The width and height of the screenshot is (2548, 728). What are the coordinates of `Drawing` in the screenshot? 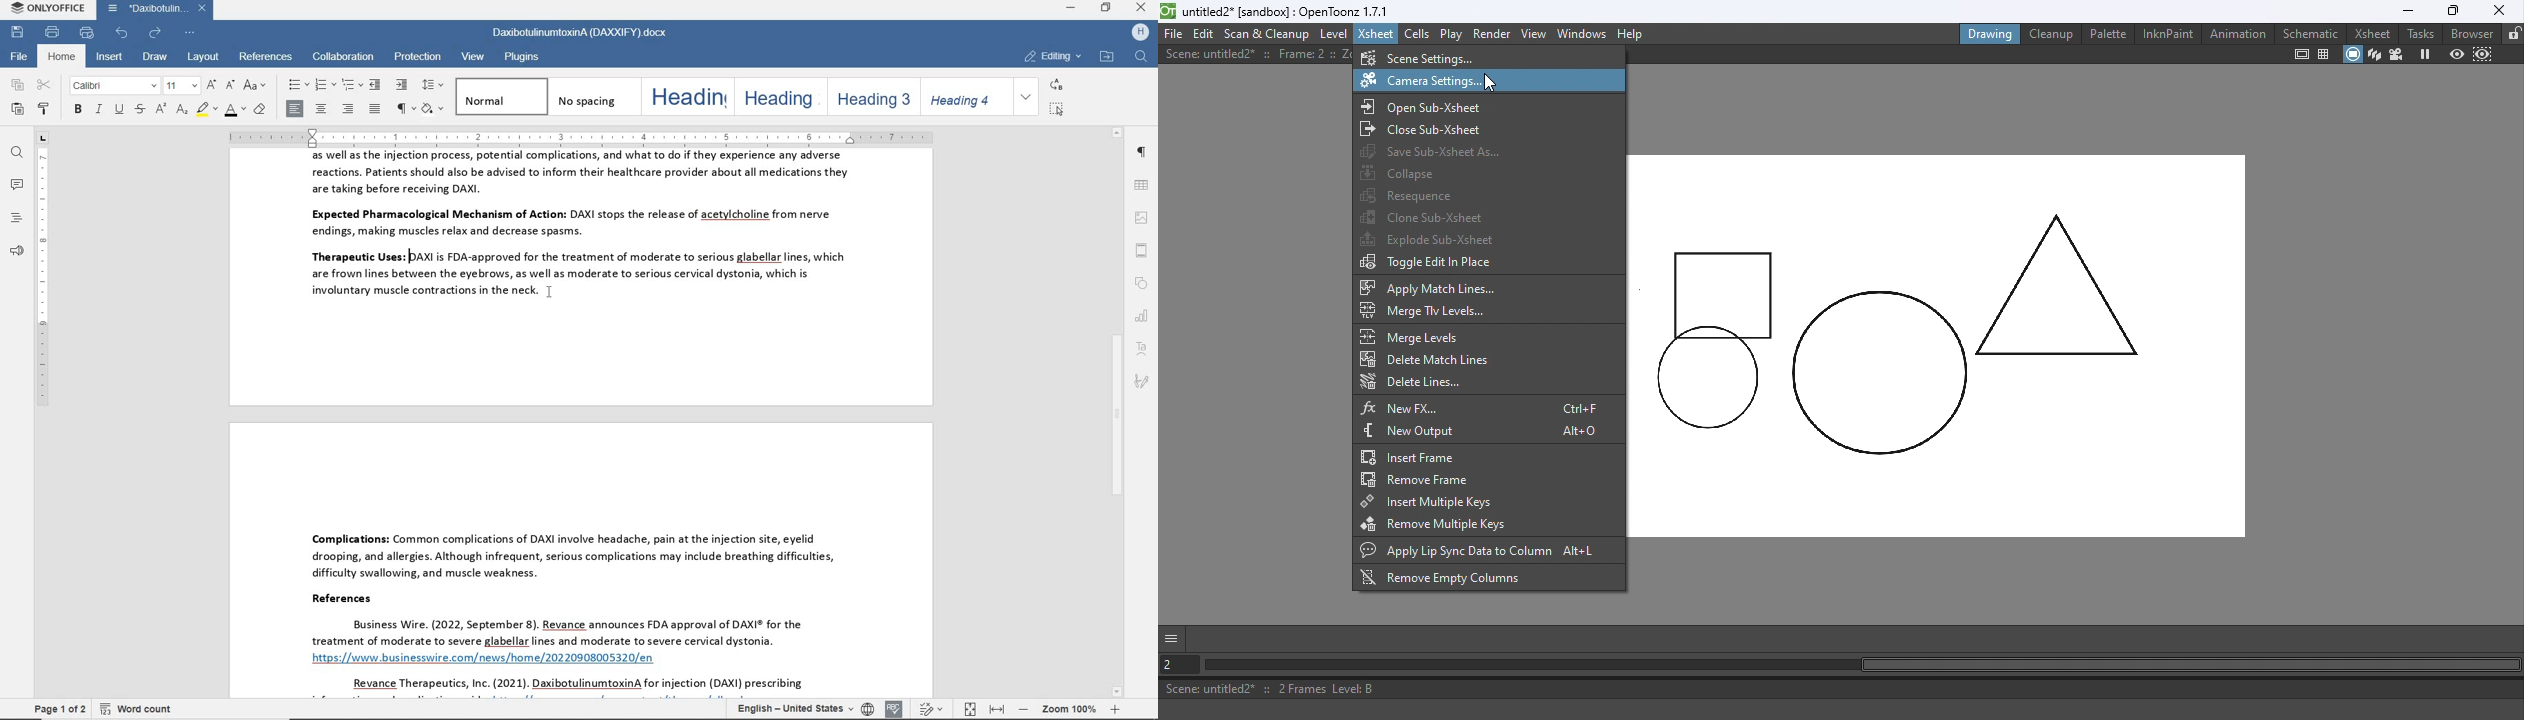 It's located at (1987, 33).